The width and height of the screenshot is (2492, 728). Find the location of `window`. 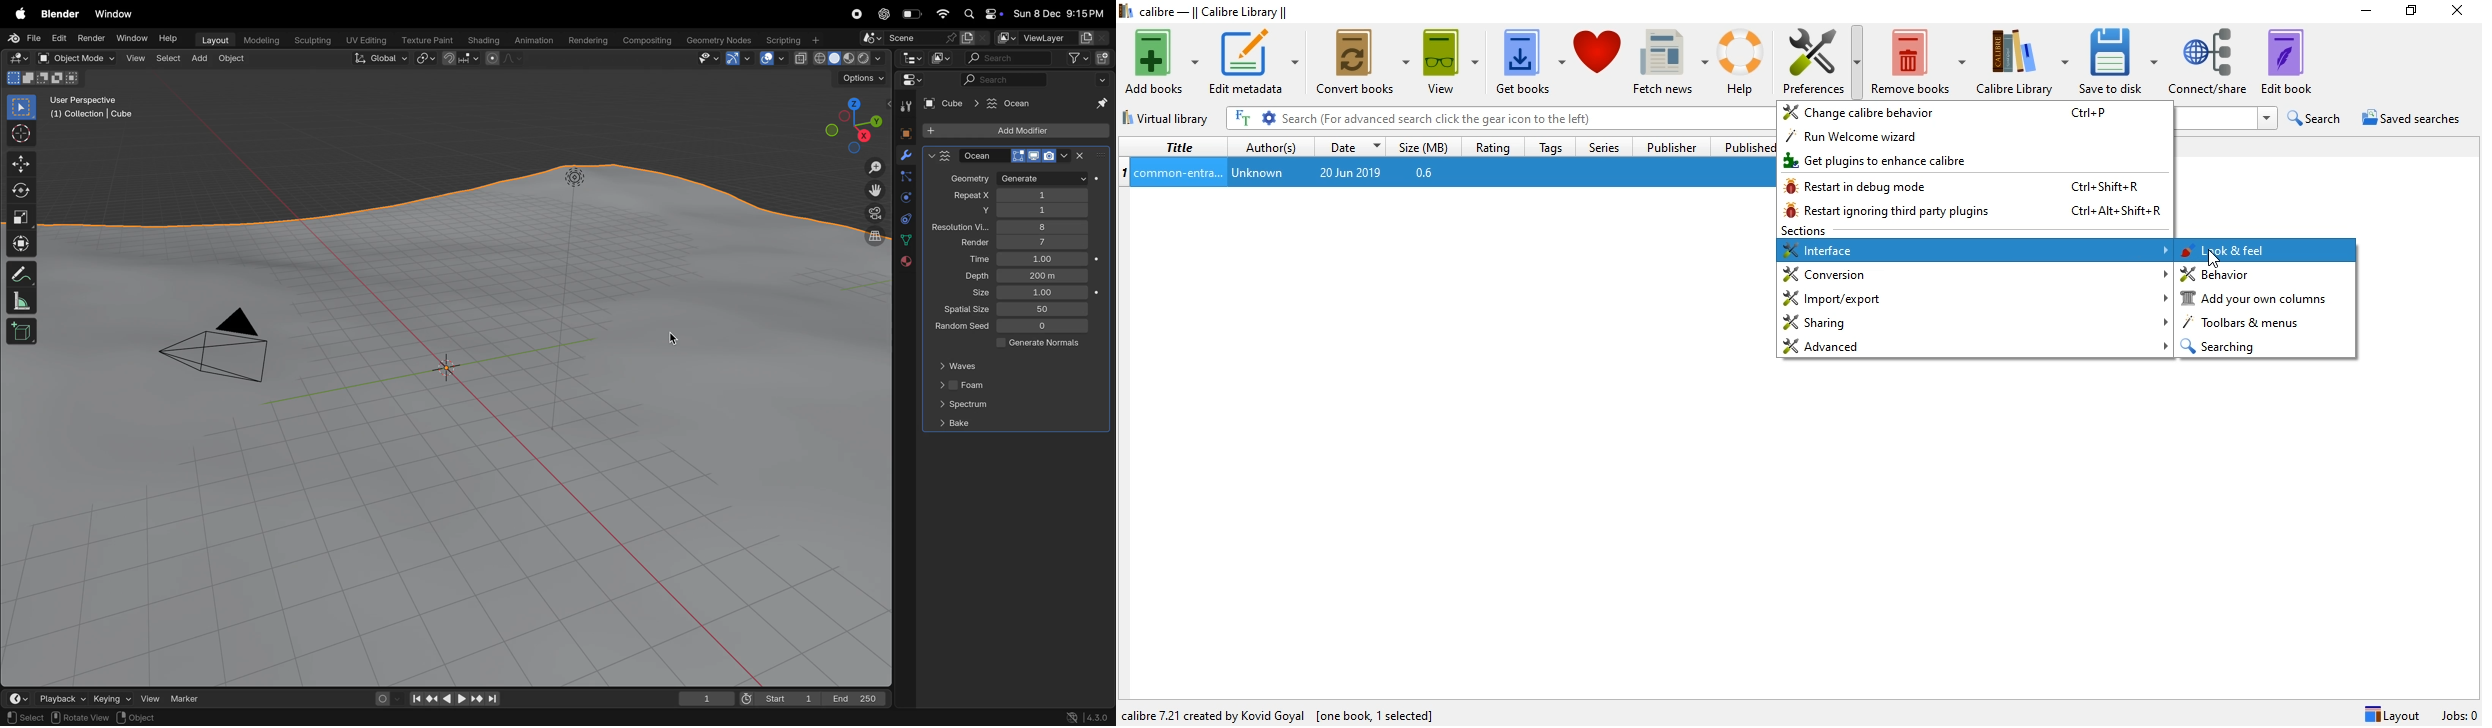

window is located at coordinates (130, 38).